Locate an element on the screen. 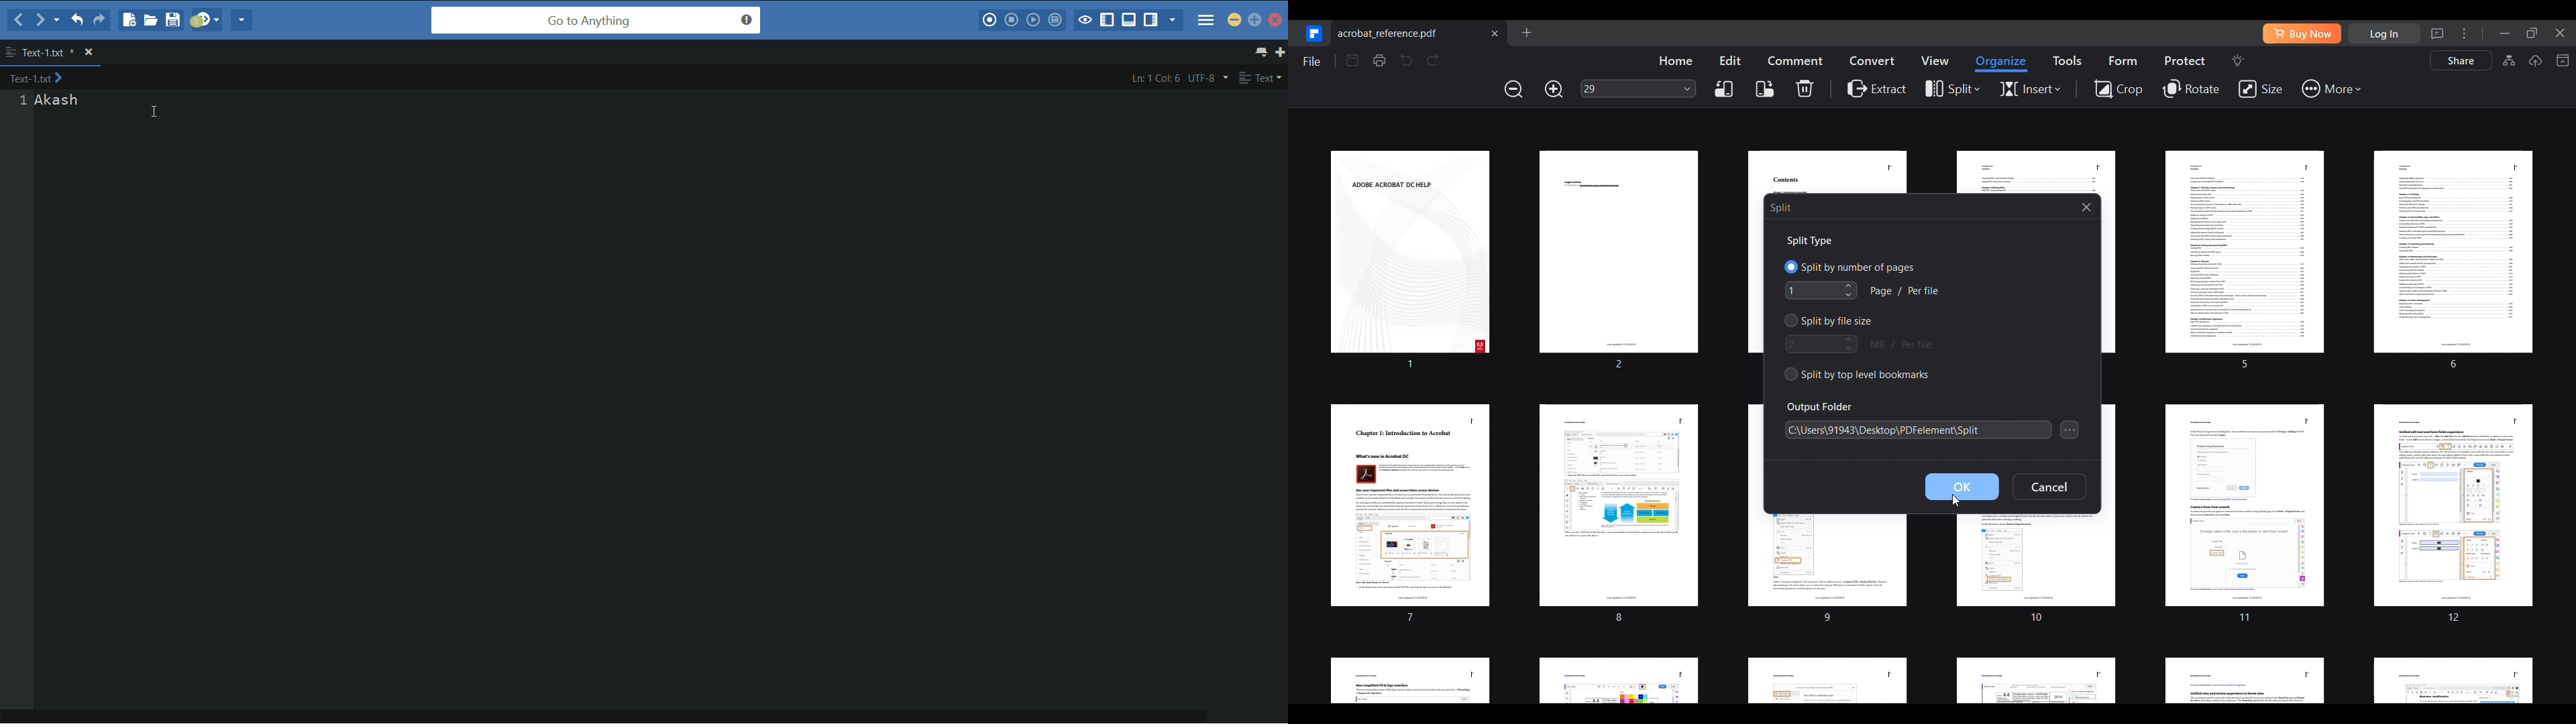 The image size is (2576, 728). cursor is located at coordinates (154, 113).